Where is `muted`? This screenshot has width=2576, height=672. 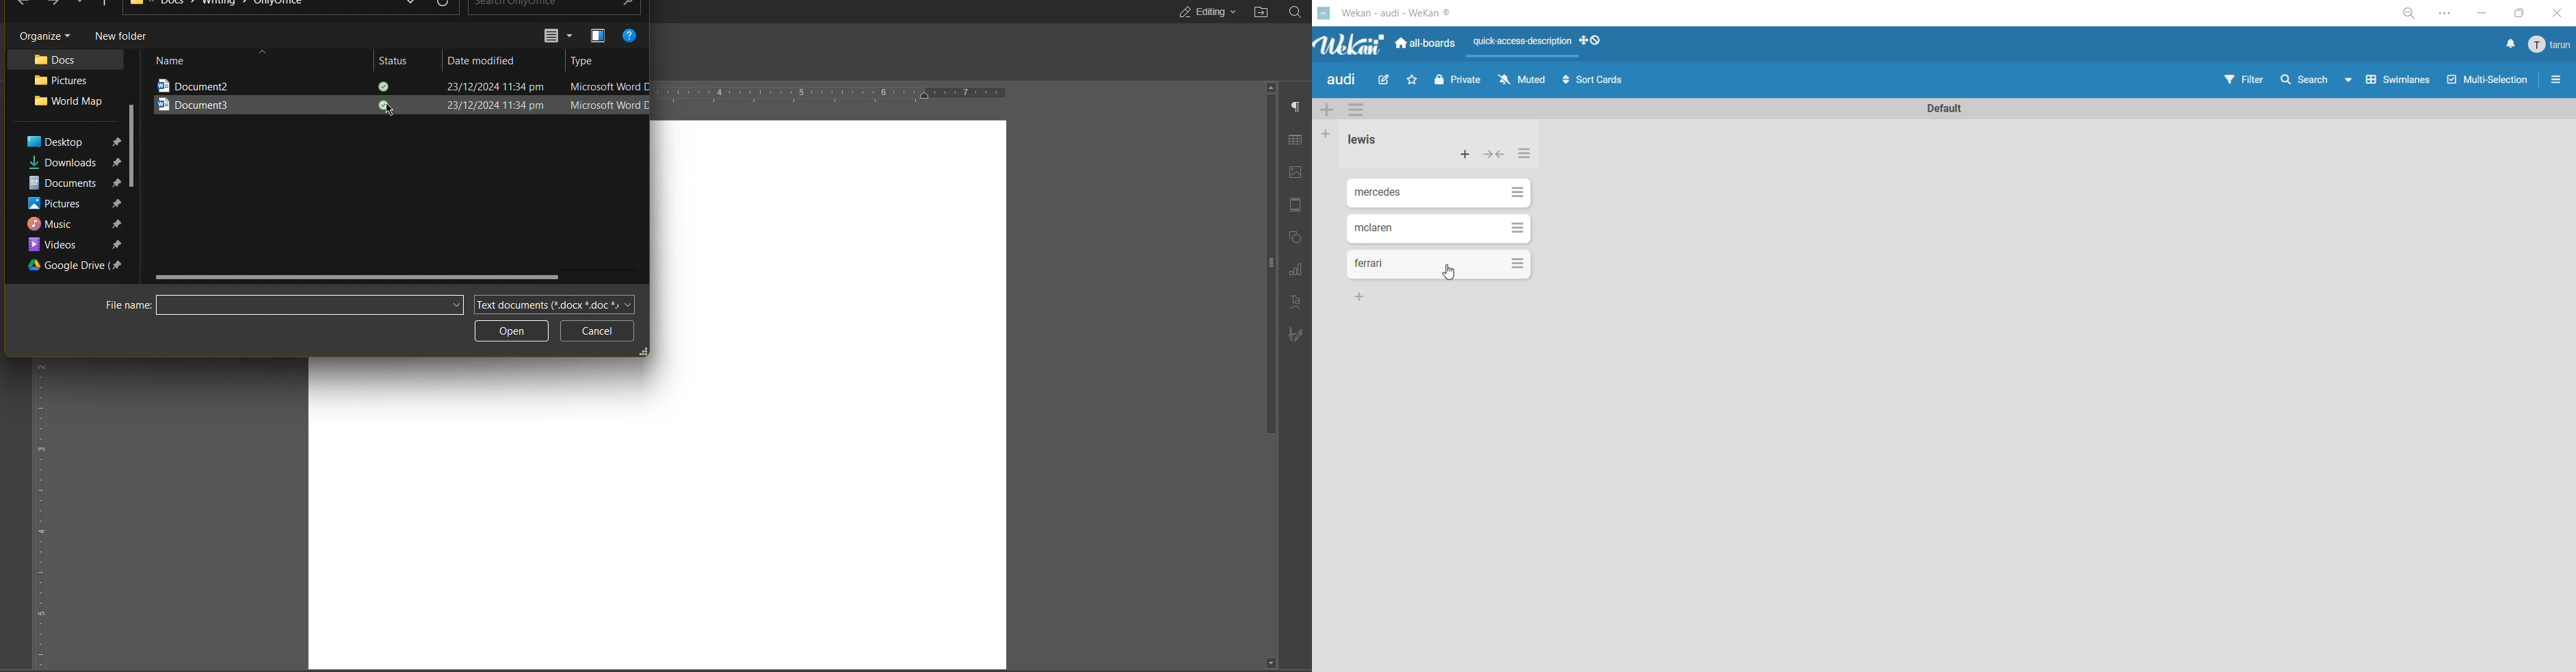 muted is located at coordinates (1522, 79).